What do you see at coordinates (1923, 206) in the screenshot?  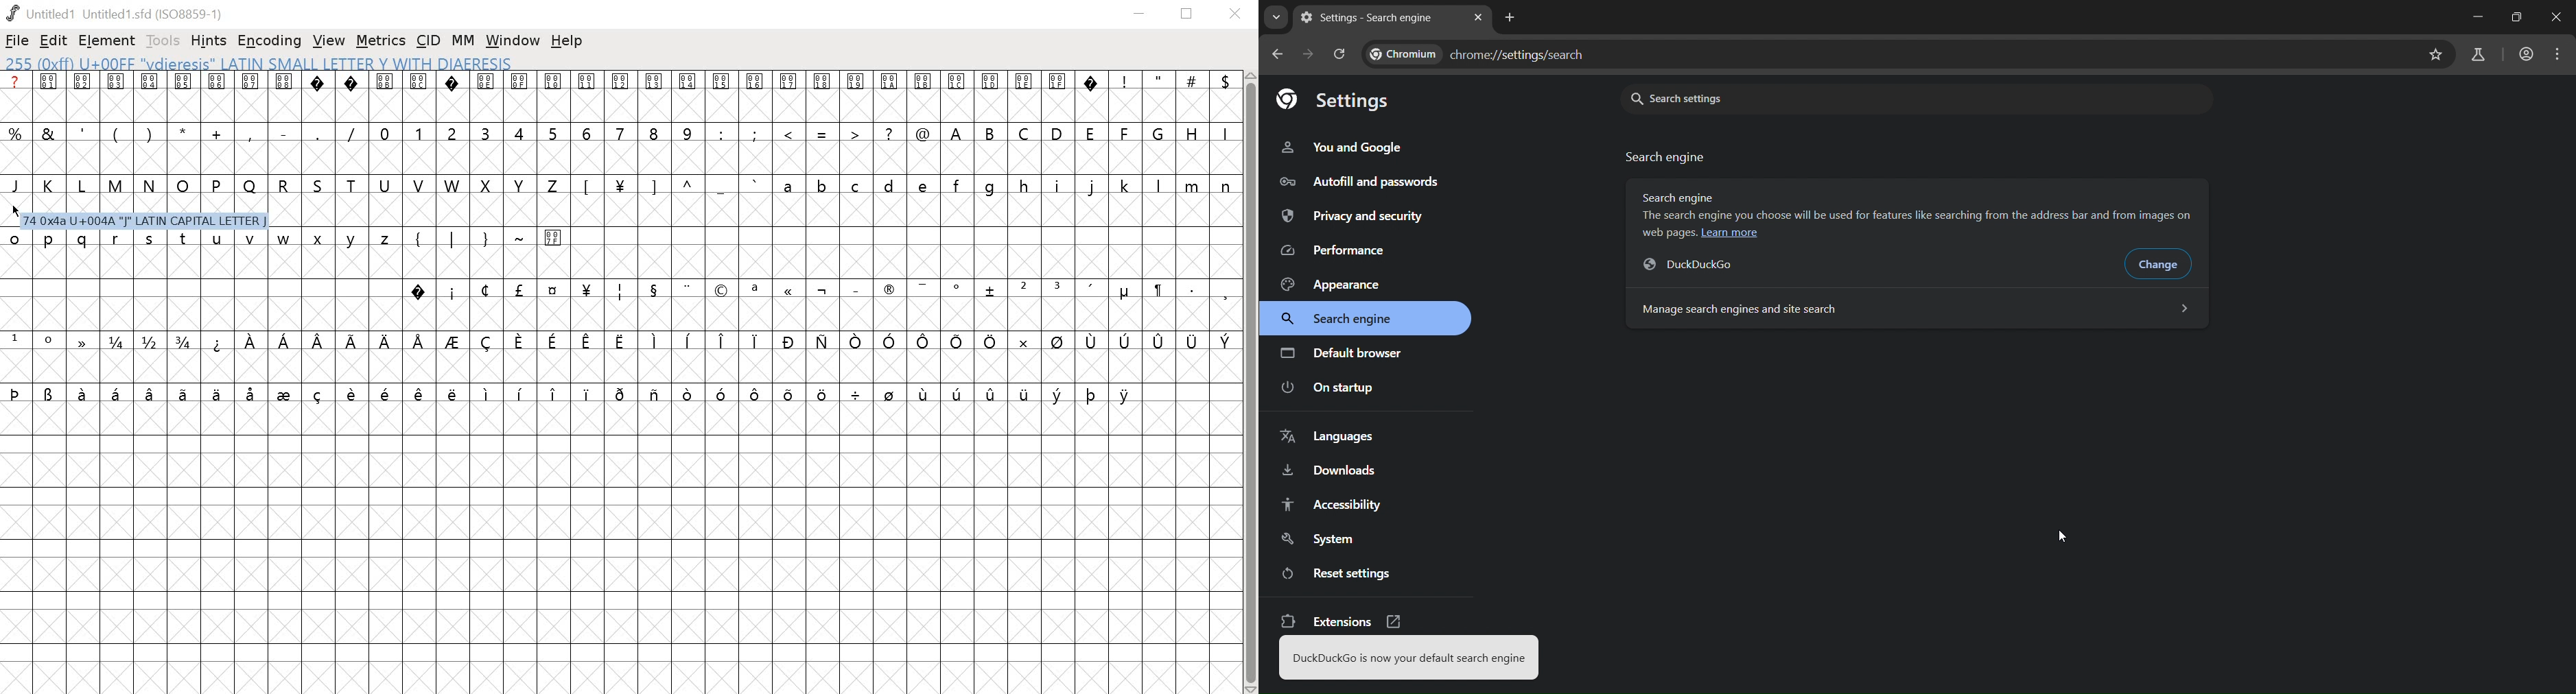 I see `Search engine
The search engine you choose will be used for features like searching from the address bar and from images on` at bounding box center [1923, 206].